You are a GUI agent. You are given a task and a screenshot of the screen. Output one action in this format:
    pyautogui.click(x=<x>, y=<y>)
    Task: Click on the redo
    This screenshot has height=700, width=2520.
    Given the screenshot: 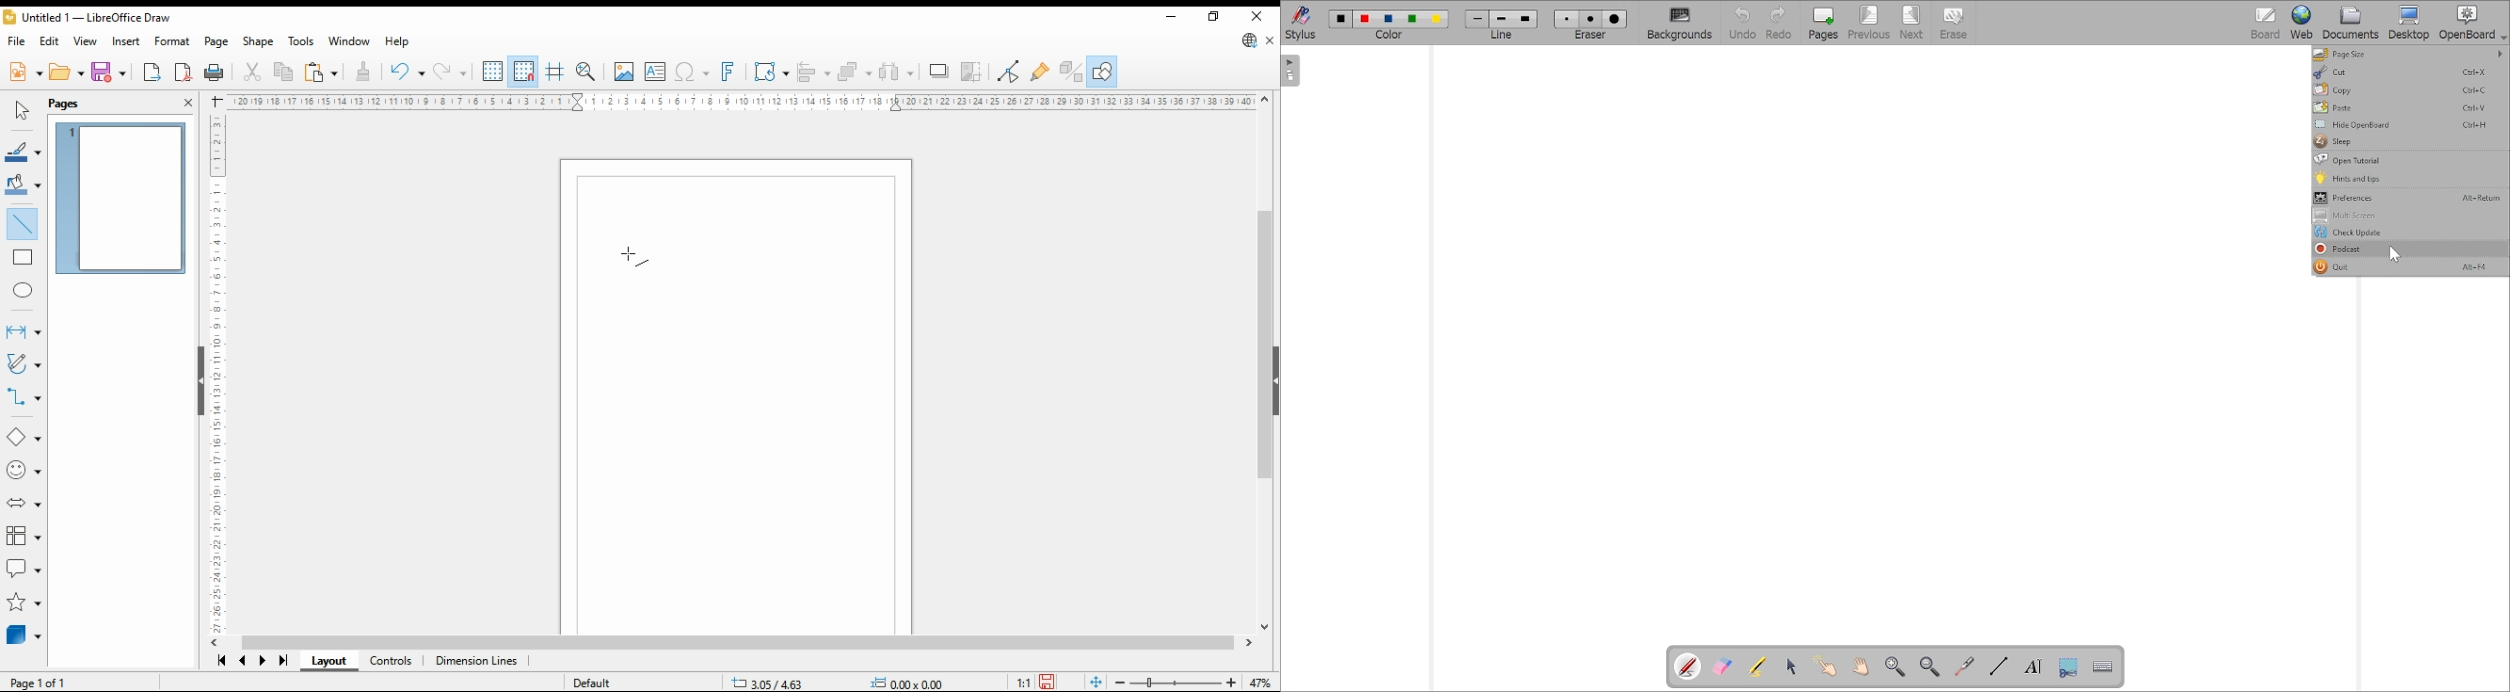 What is the action you would take?
    pyautogui.click(x=406, y=73)
    